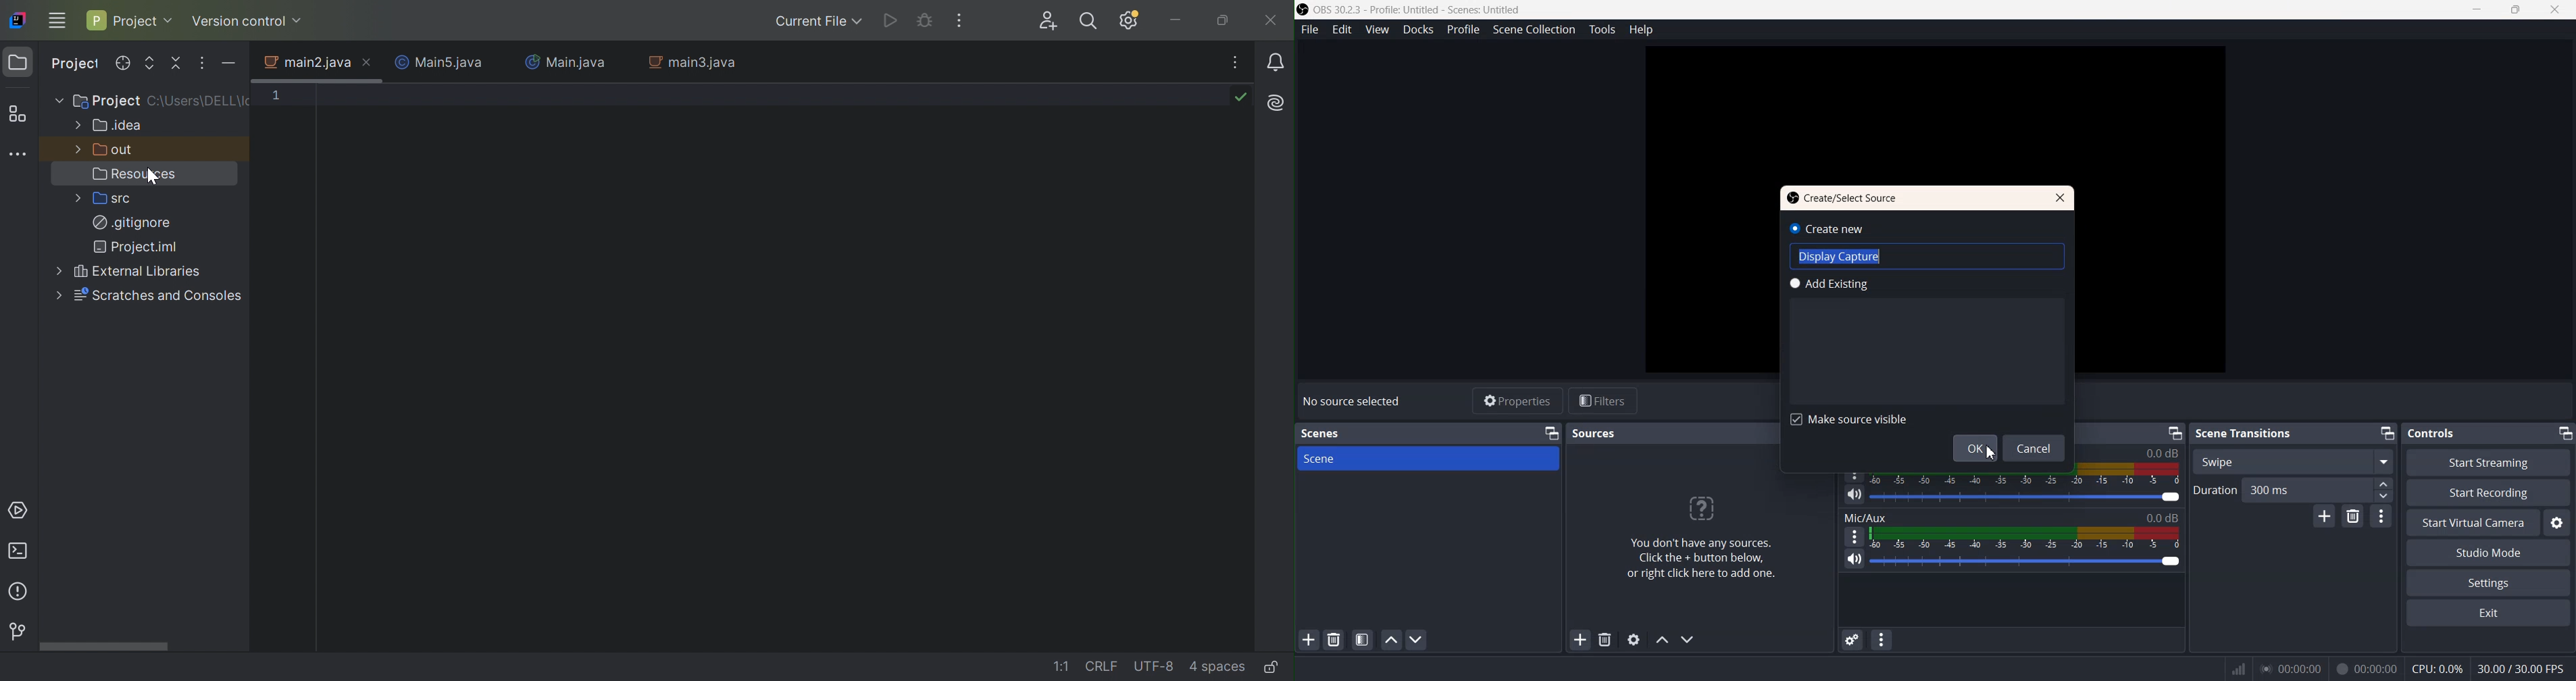 This screenshot has width=2576, height=700. What do you see at coordinates (1377, 29) in the screenshot?
I see `View` at bounding box center [1377, 29].